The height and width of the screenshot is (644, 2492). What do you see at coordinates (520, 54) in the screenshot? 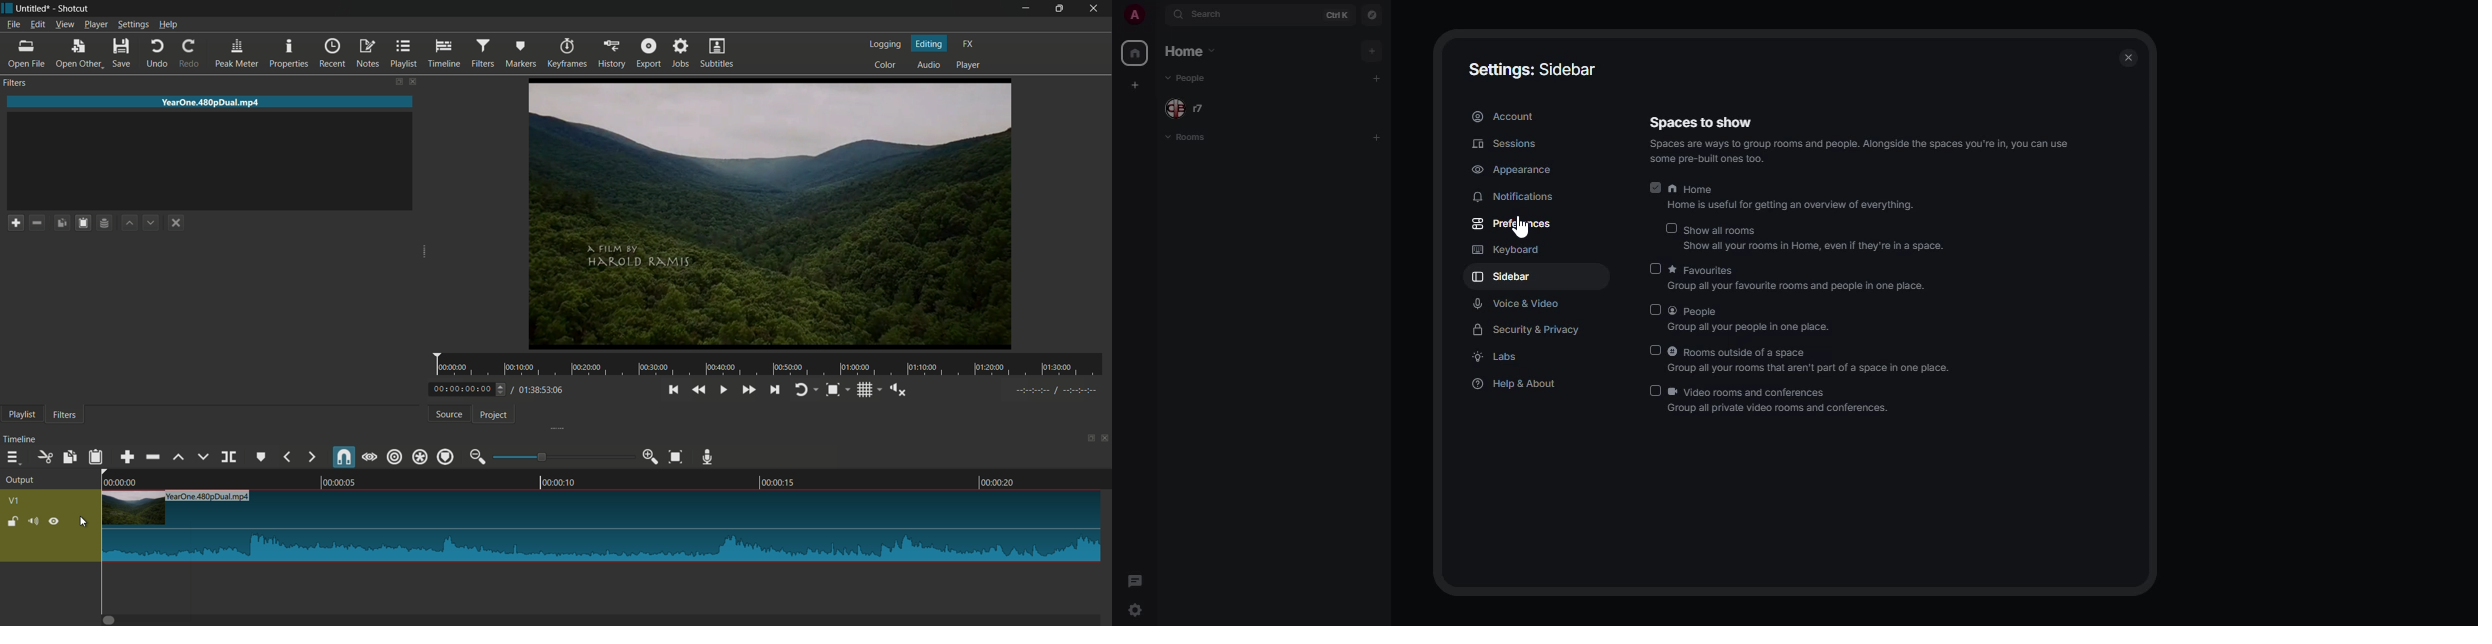
I see `markers` at bounding box center [520, 54].